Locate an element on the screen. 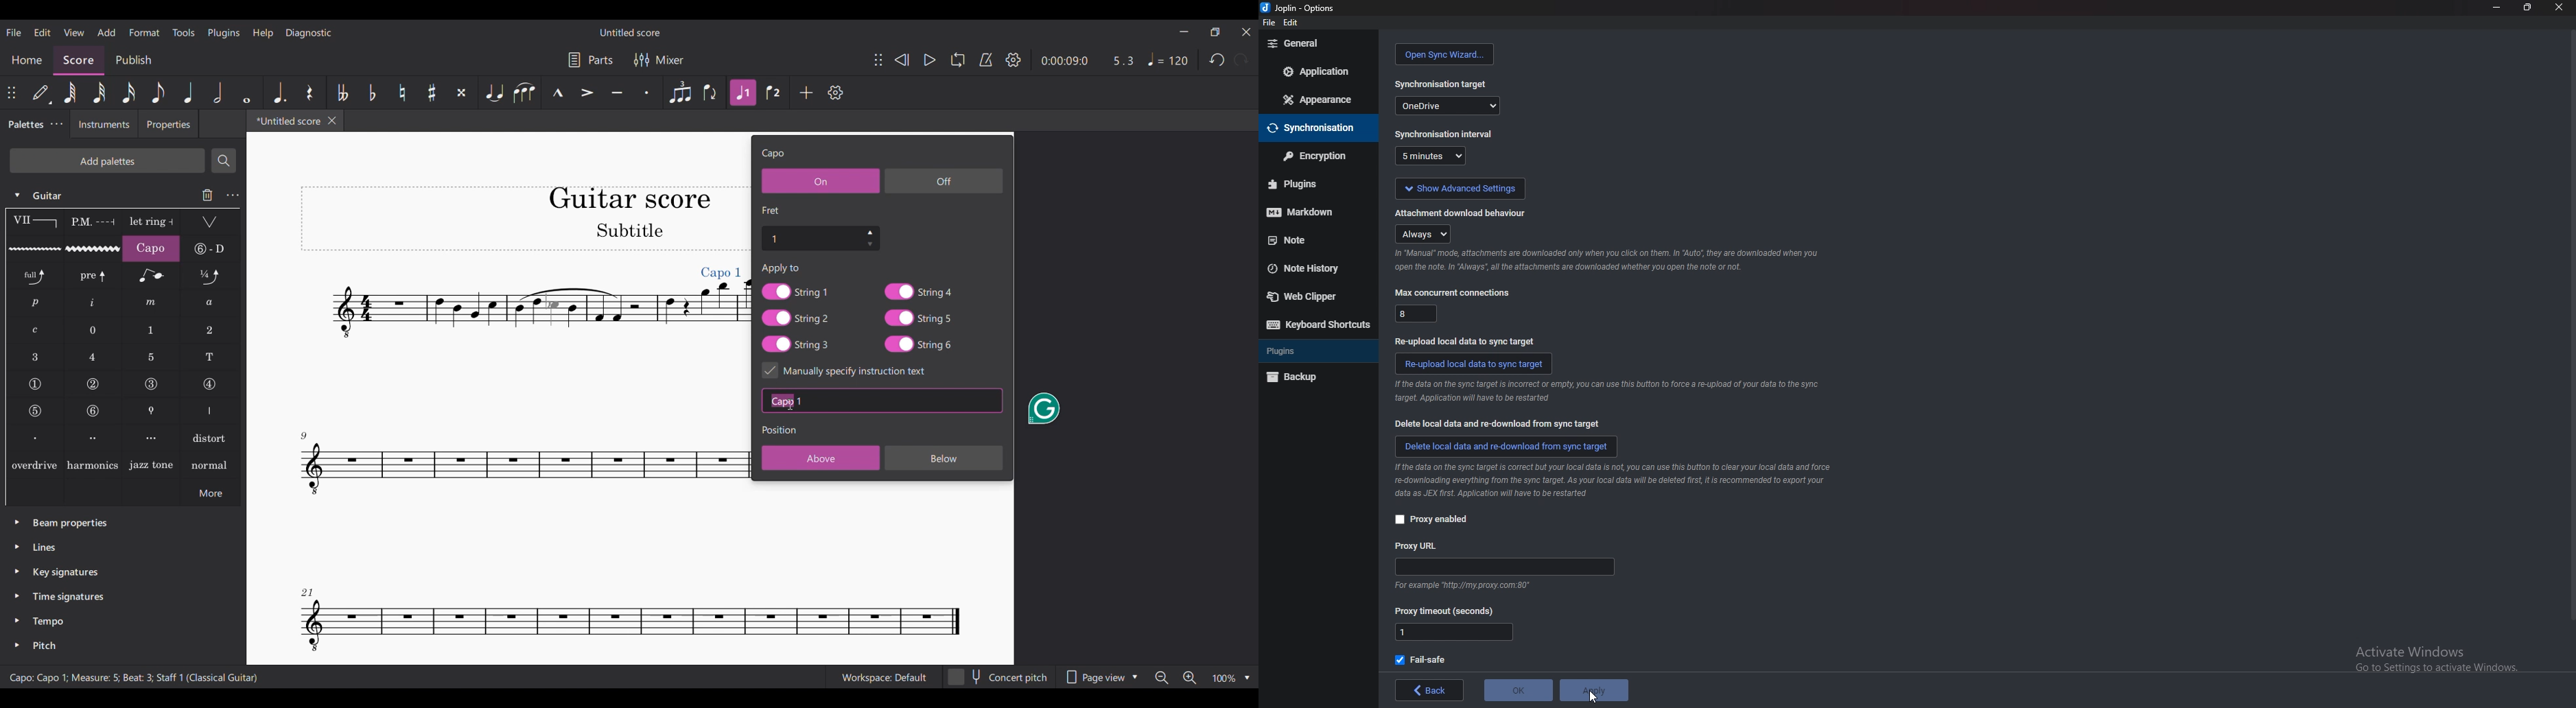 This screenshot has height=728, width=2576. reupload local disk is located at coordinates (1467, 342).